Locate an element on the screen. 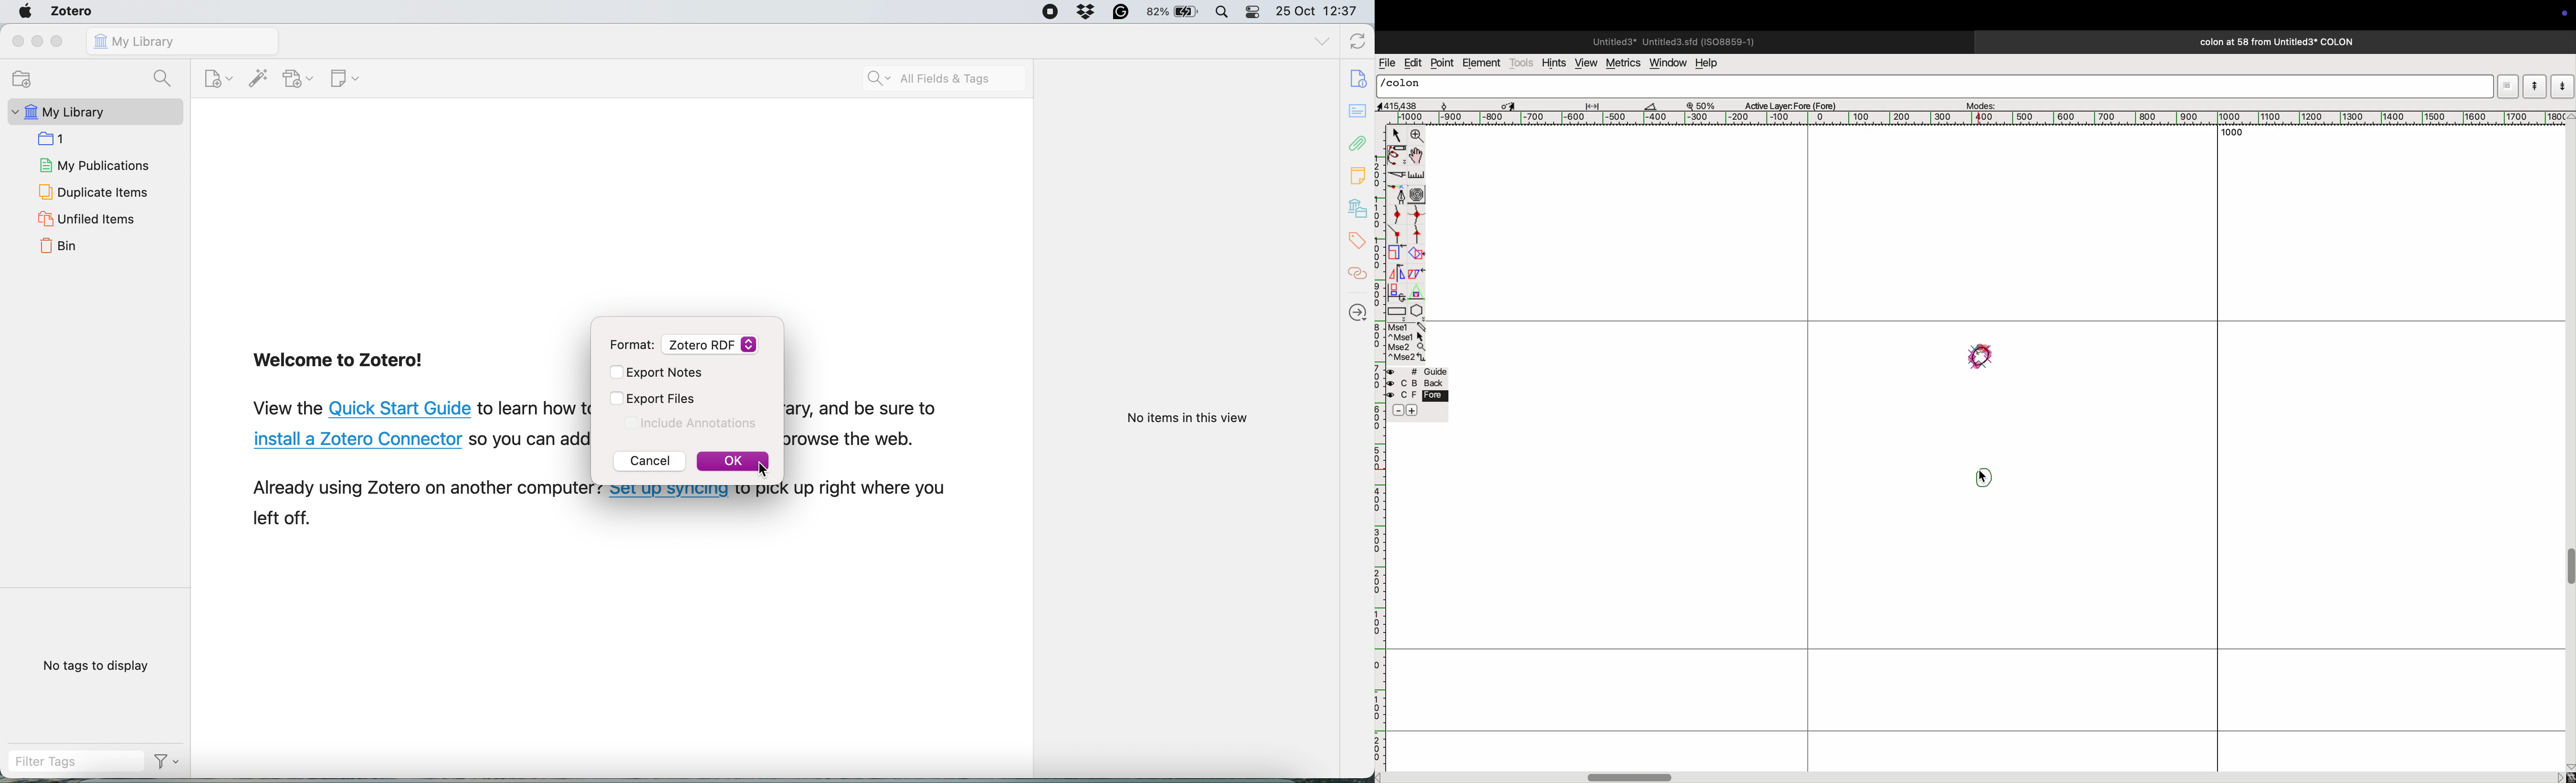  my publications is located at coordinates (92, 166).